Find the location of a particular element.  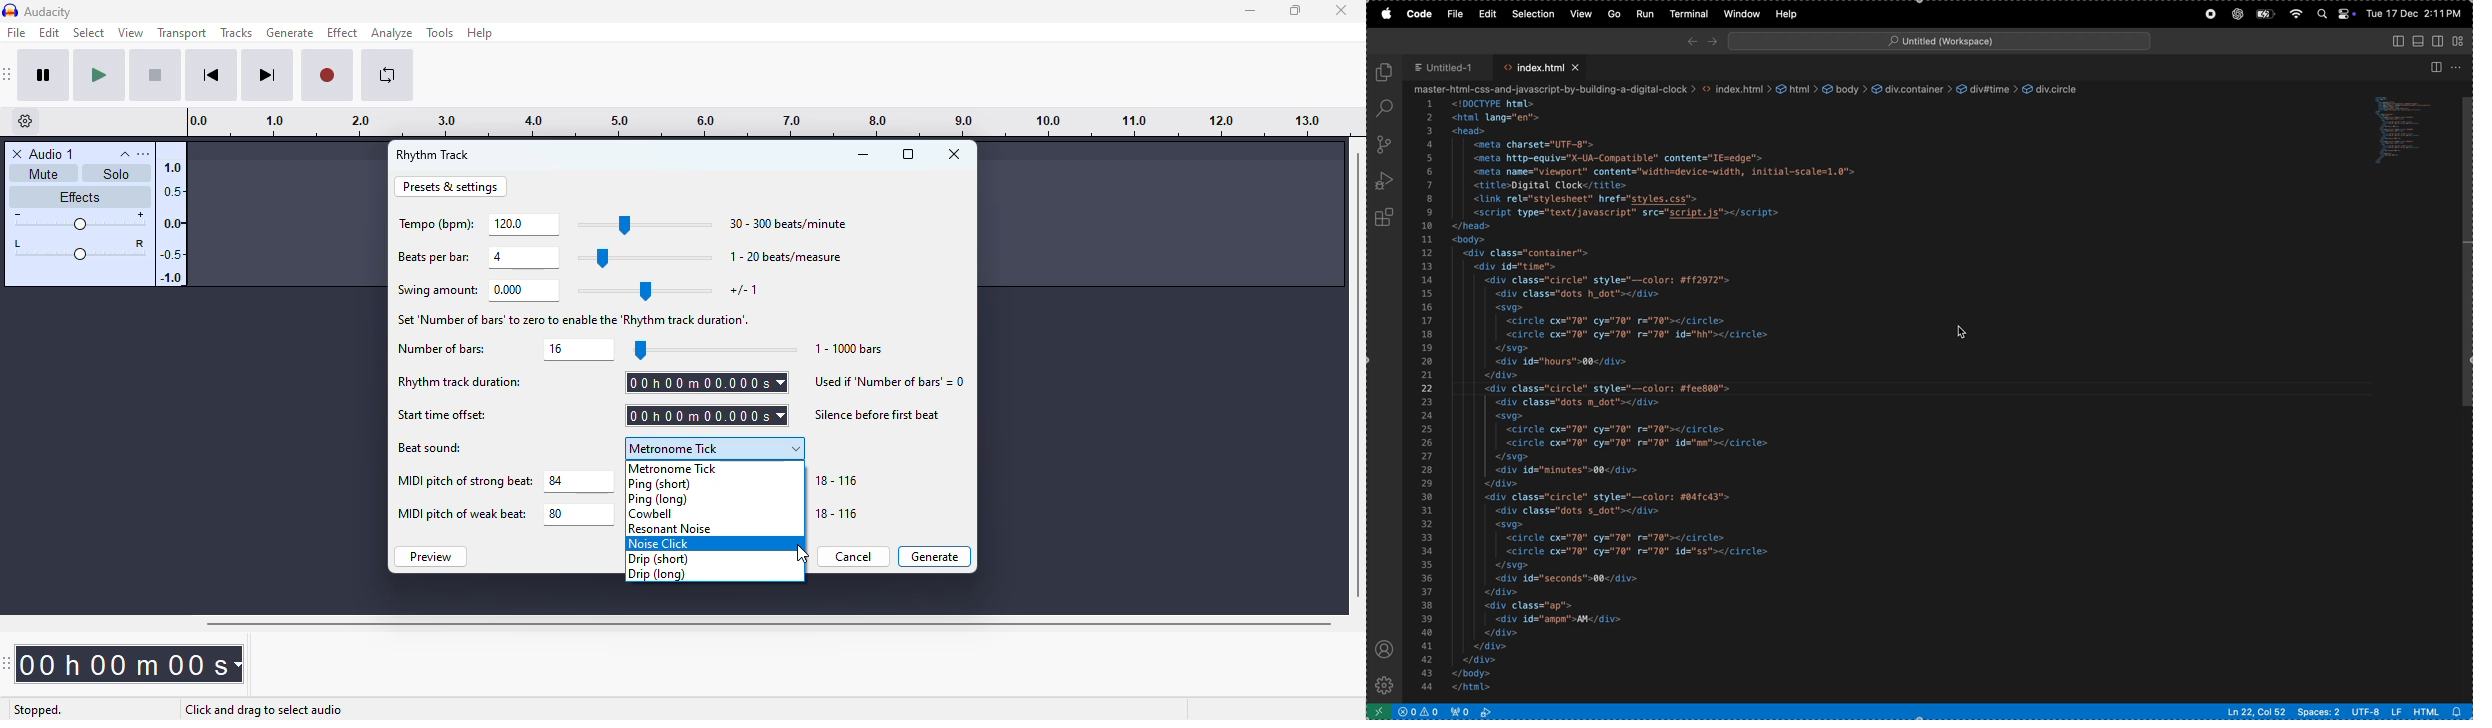

record is located at coordinates (328, 75).